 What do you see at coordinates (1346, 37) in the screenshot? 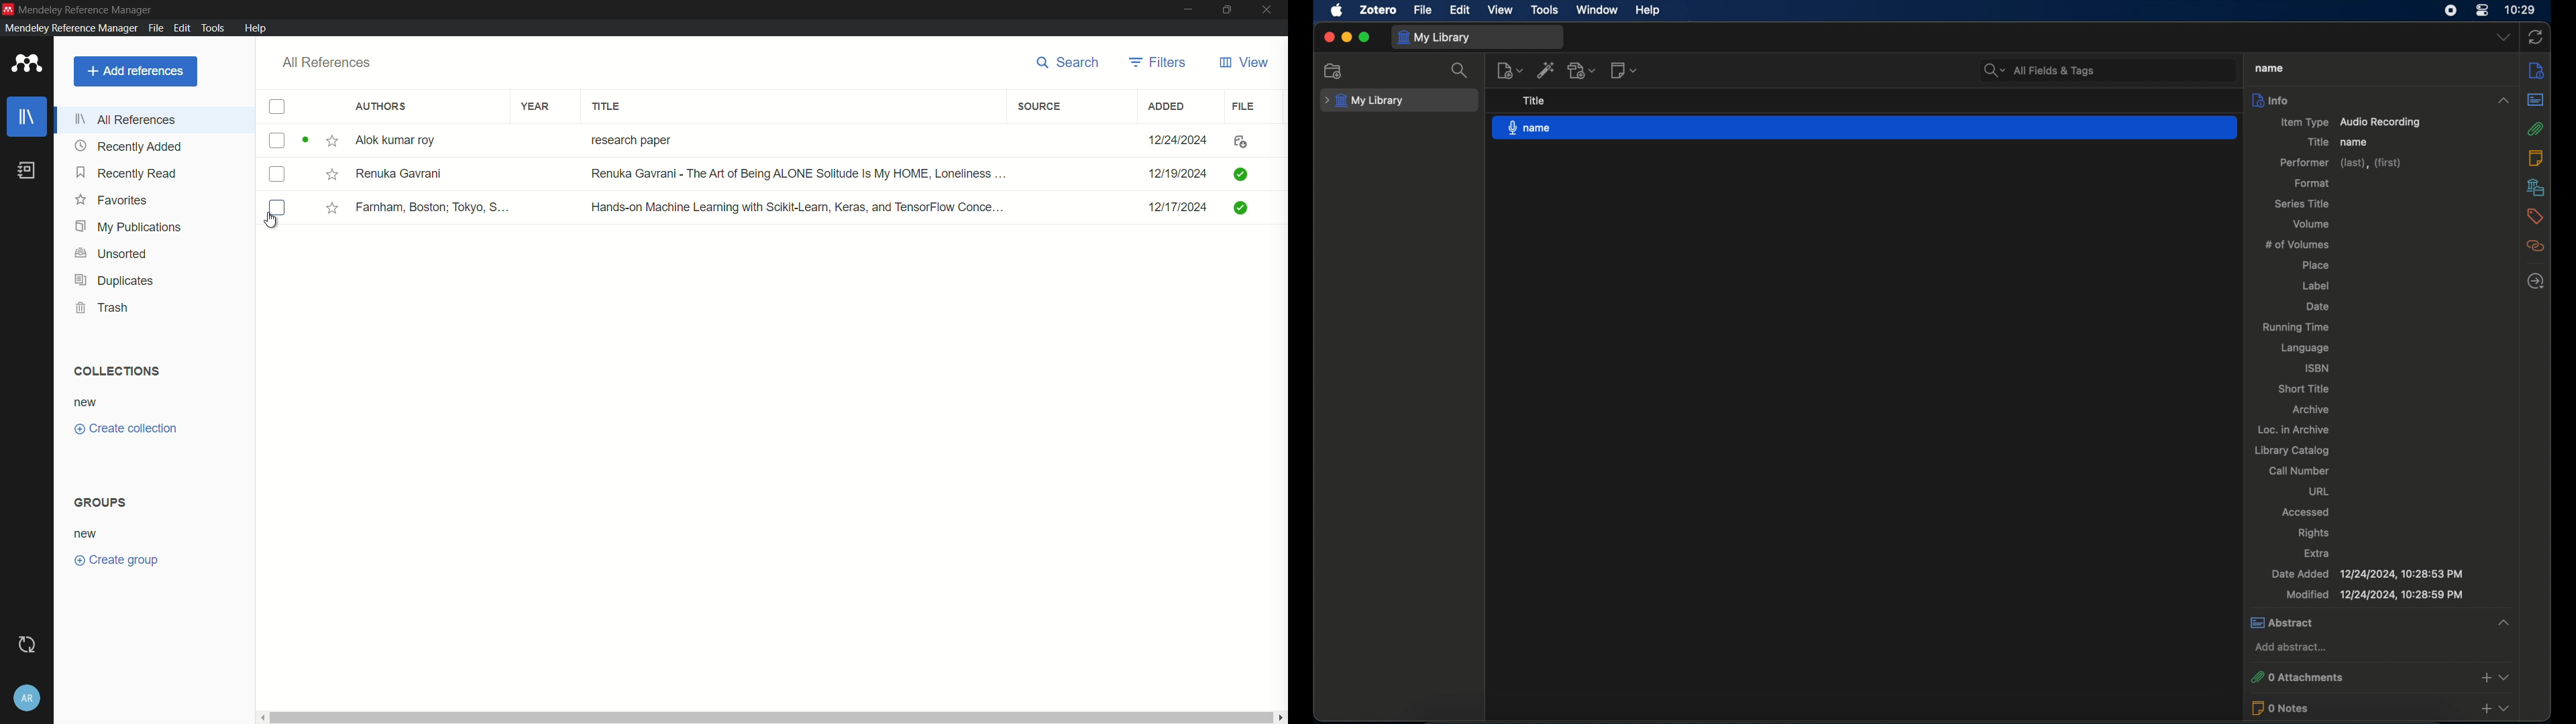
I see `minimize` at bounding box center [1346, 37].